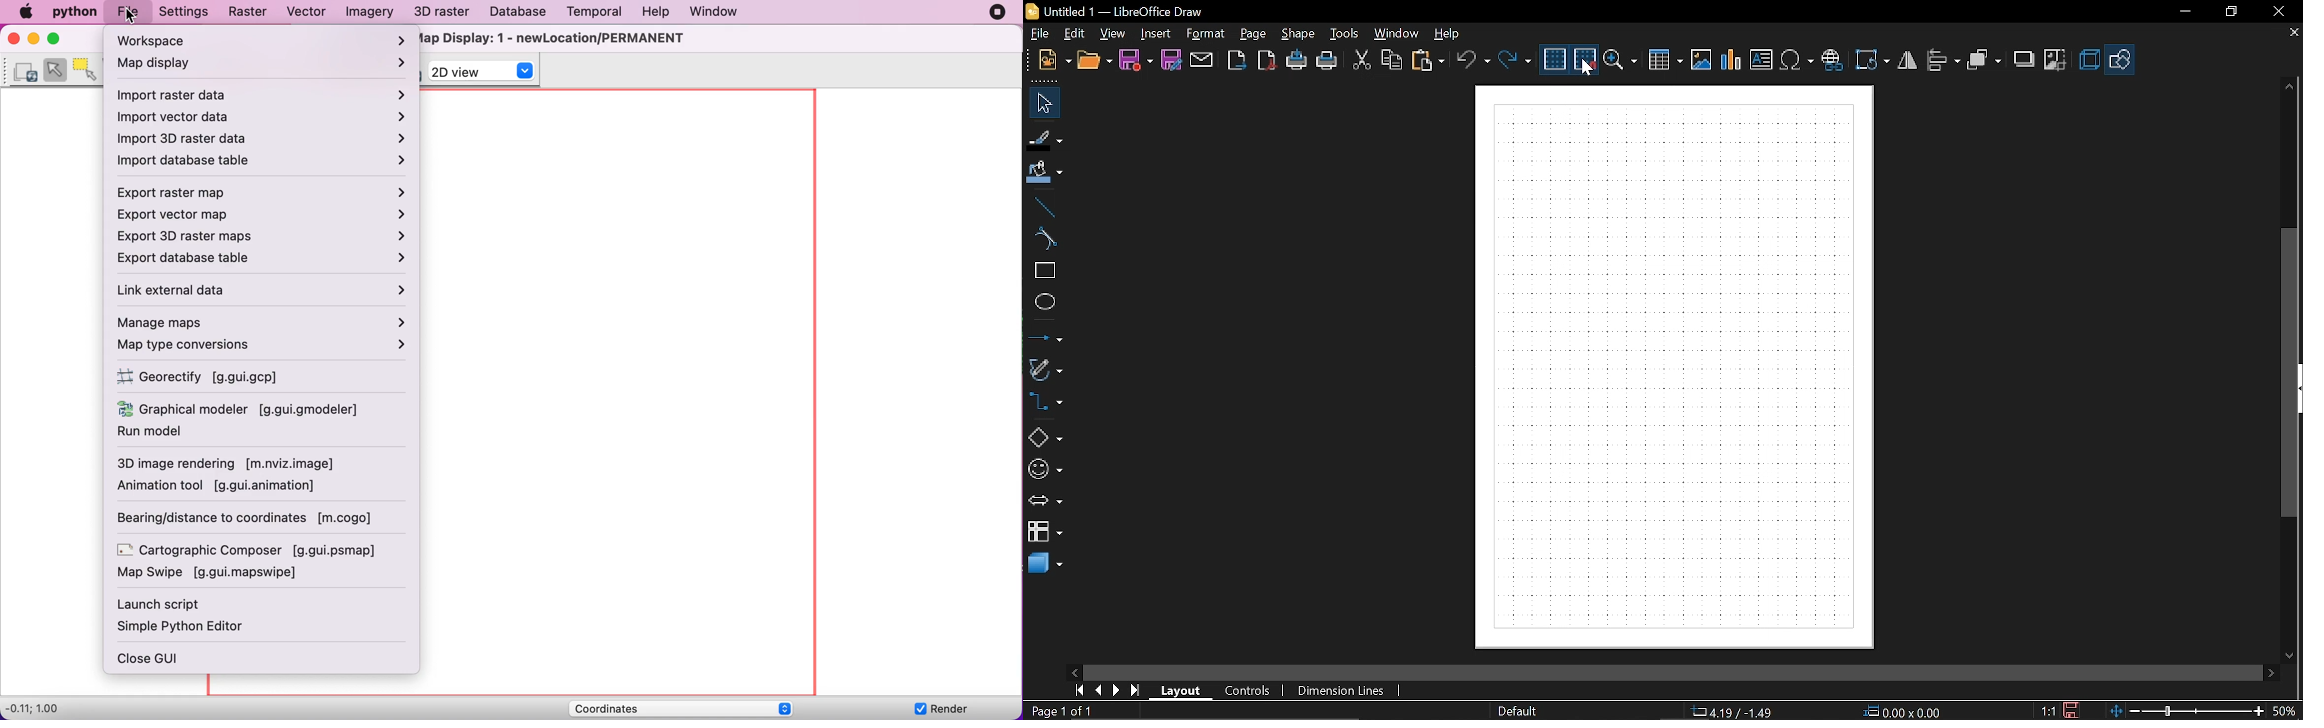 This screenshot has width=2324, height=728. I want to click on change zoom, so click(2184, 711).